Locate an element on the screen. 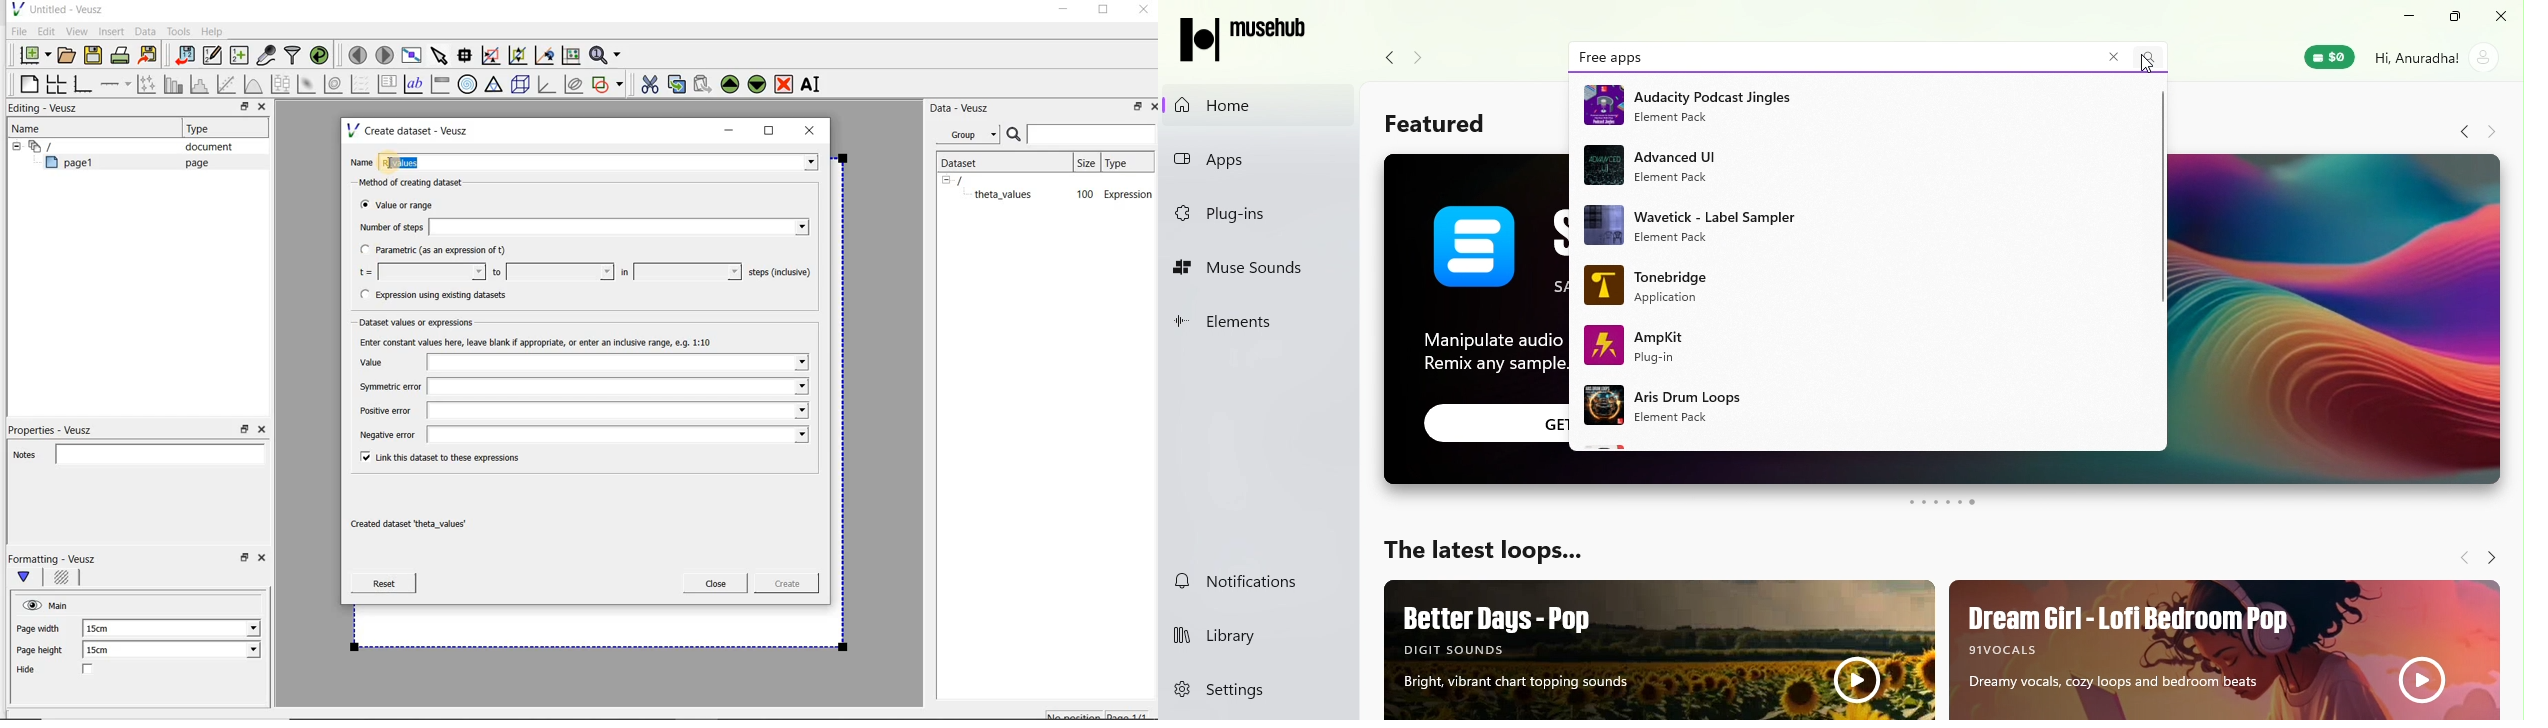  restore down is located at coordinates (243, 561).